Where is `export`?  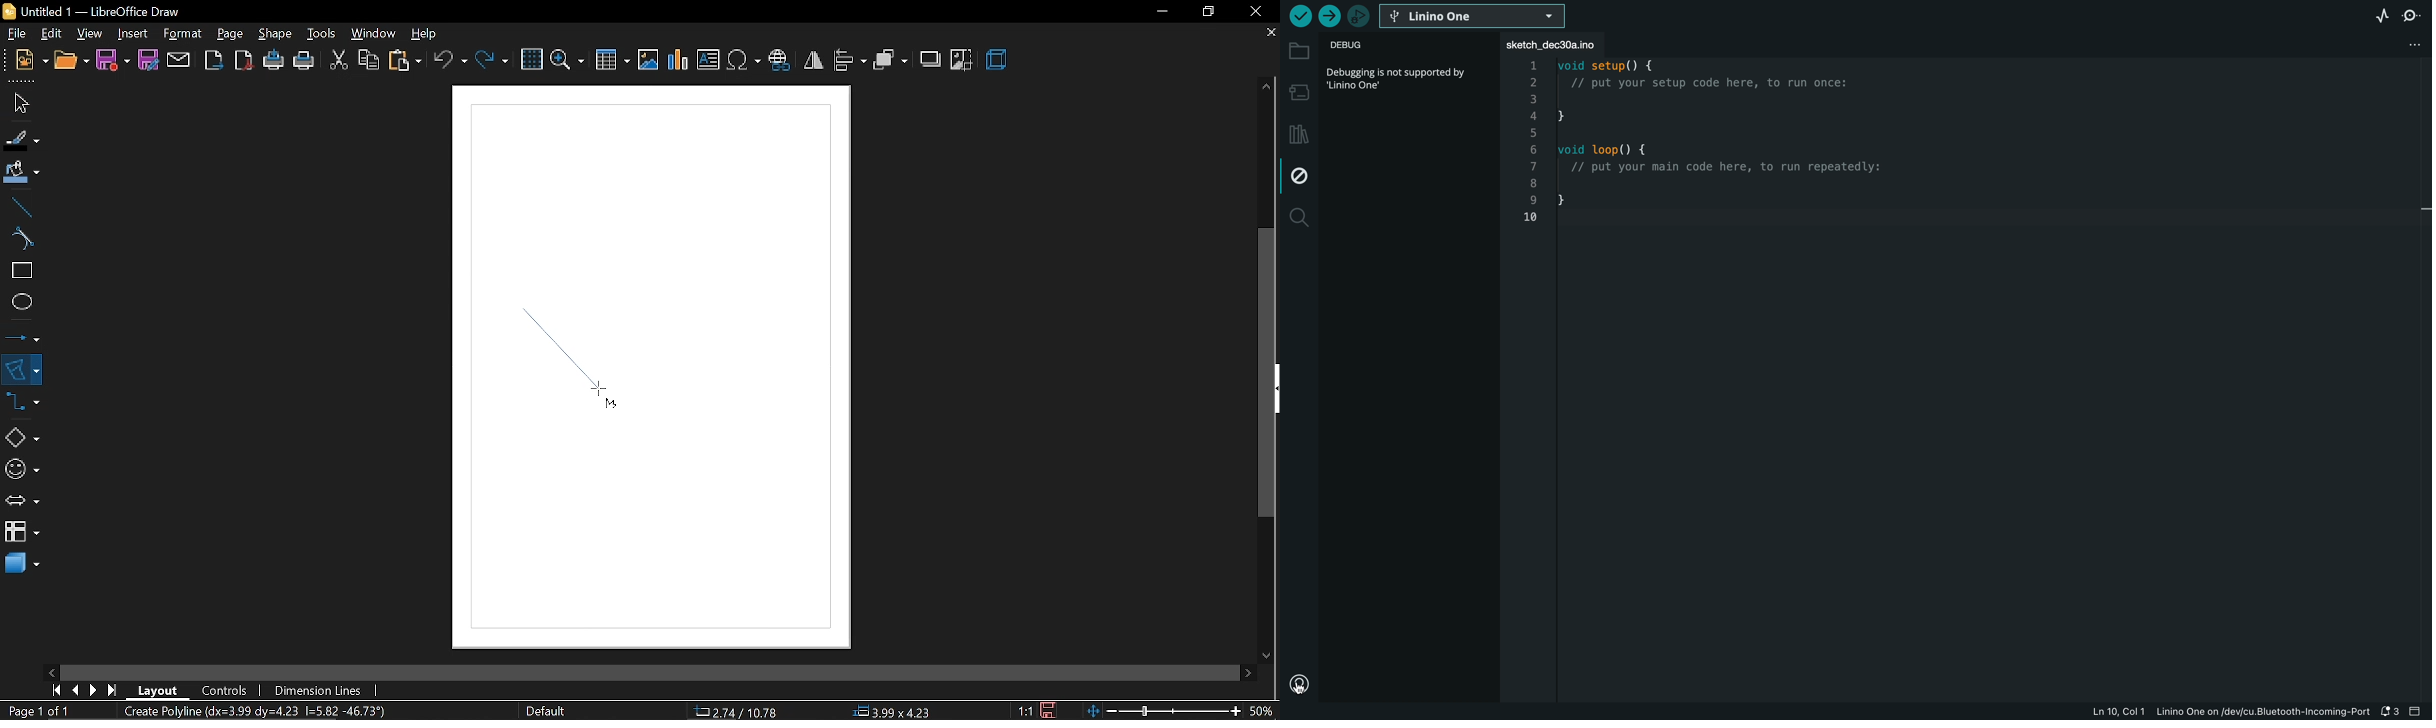 export is located at coordinates (213, 59).